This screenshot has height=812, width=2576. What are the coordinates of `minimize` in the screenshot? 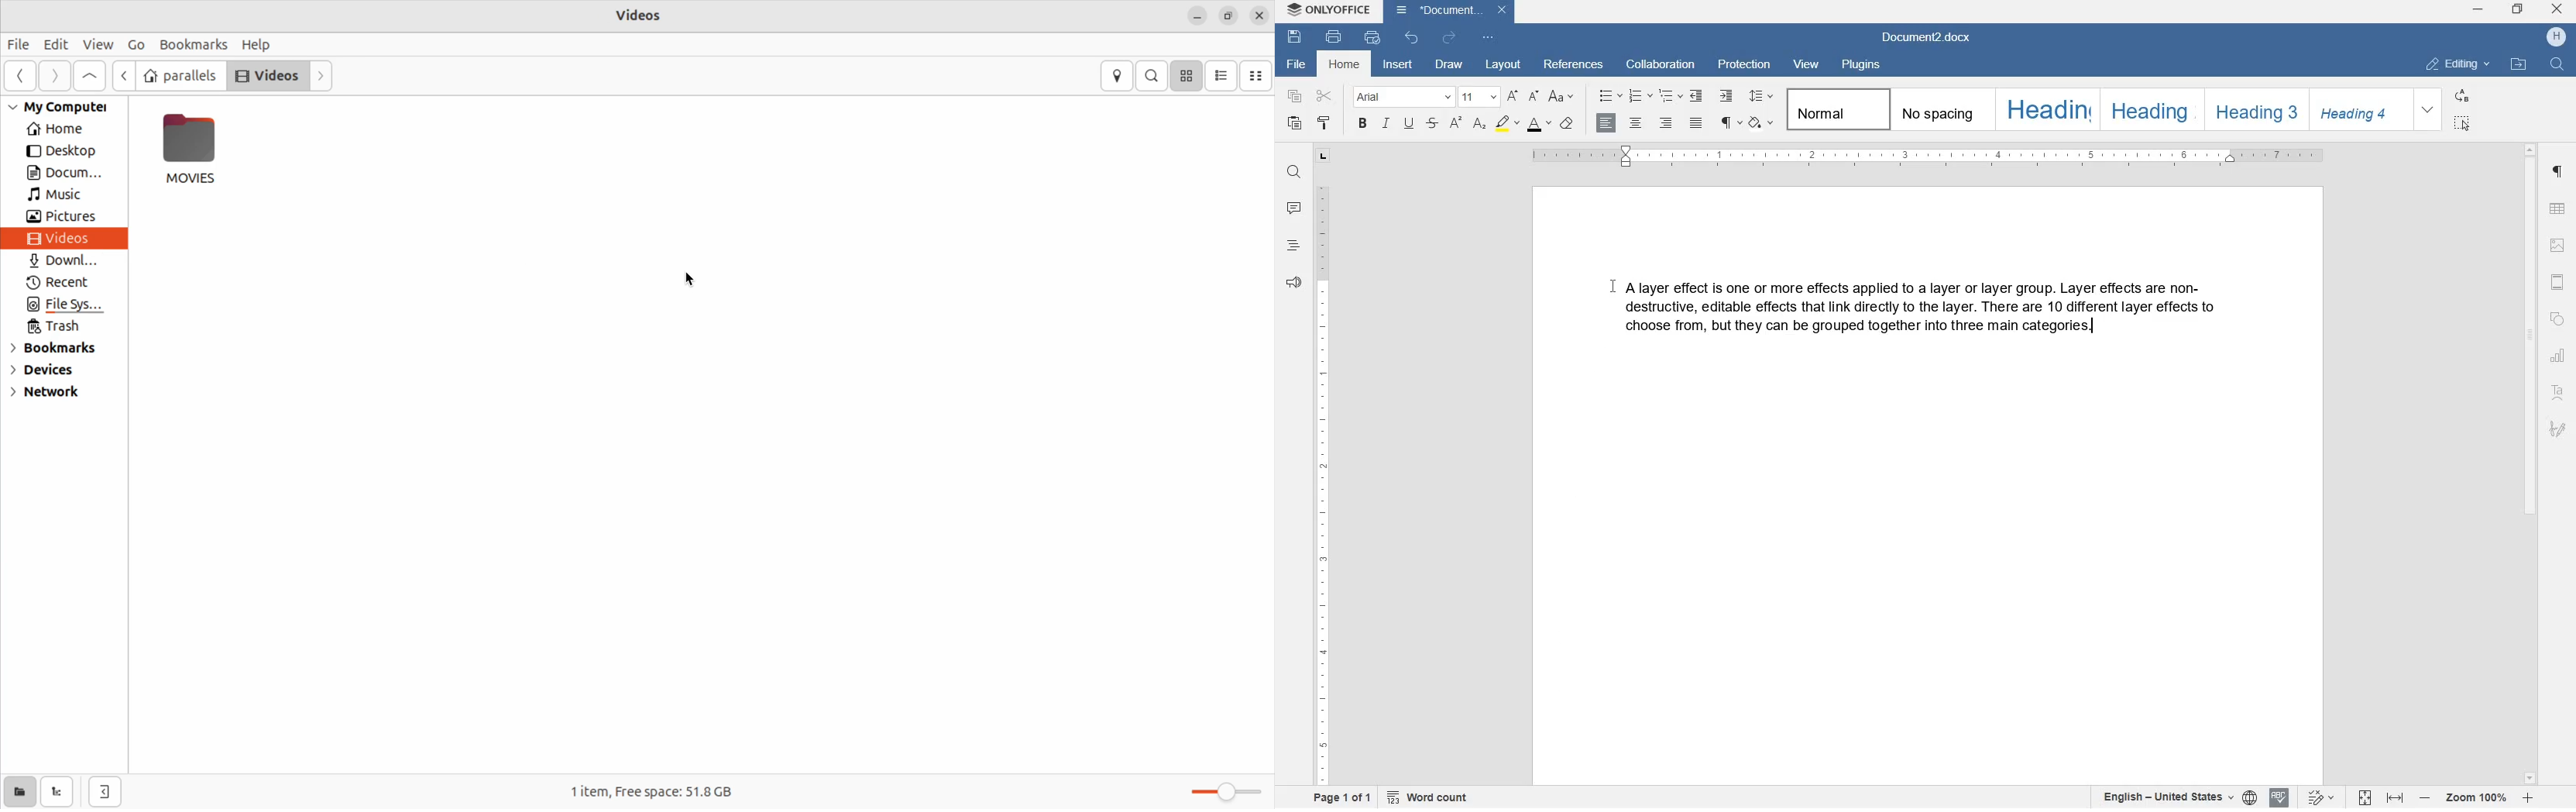 It's located at (2478, 10).